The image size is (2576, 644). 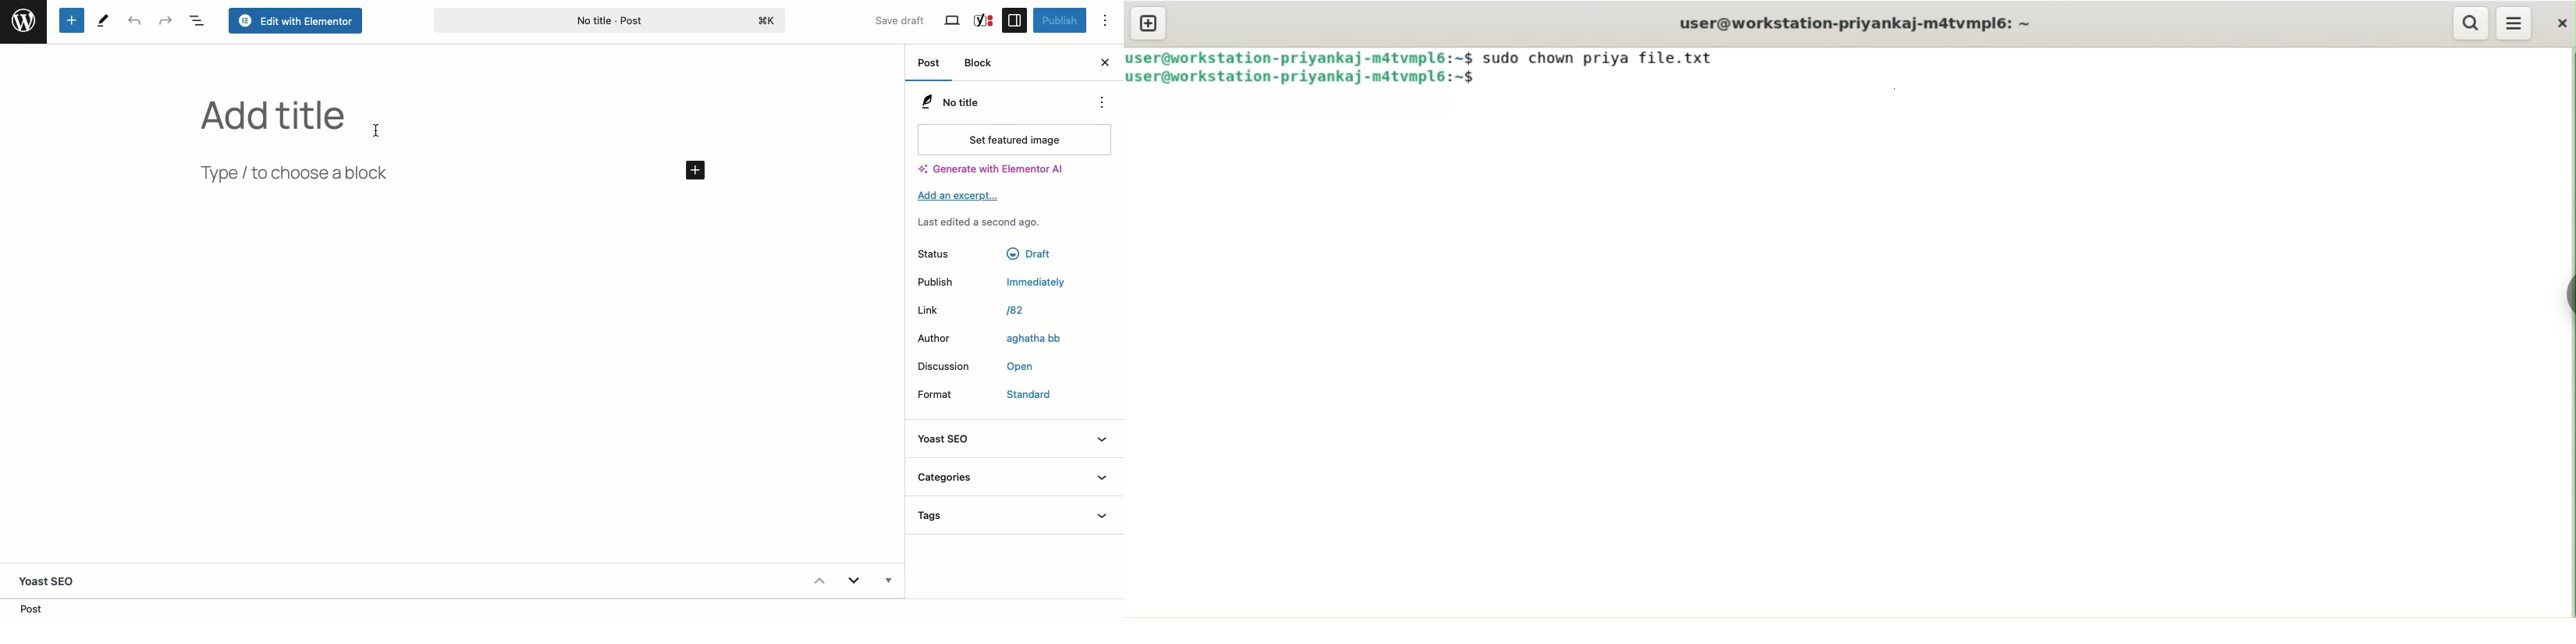 I want to click on Open, so click(x=1019, y=365).